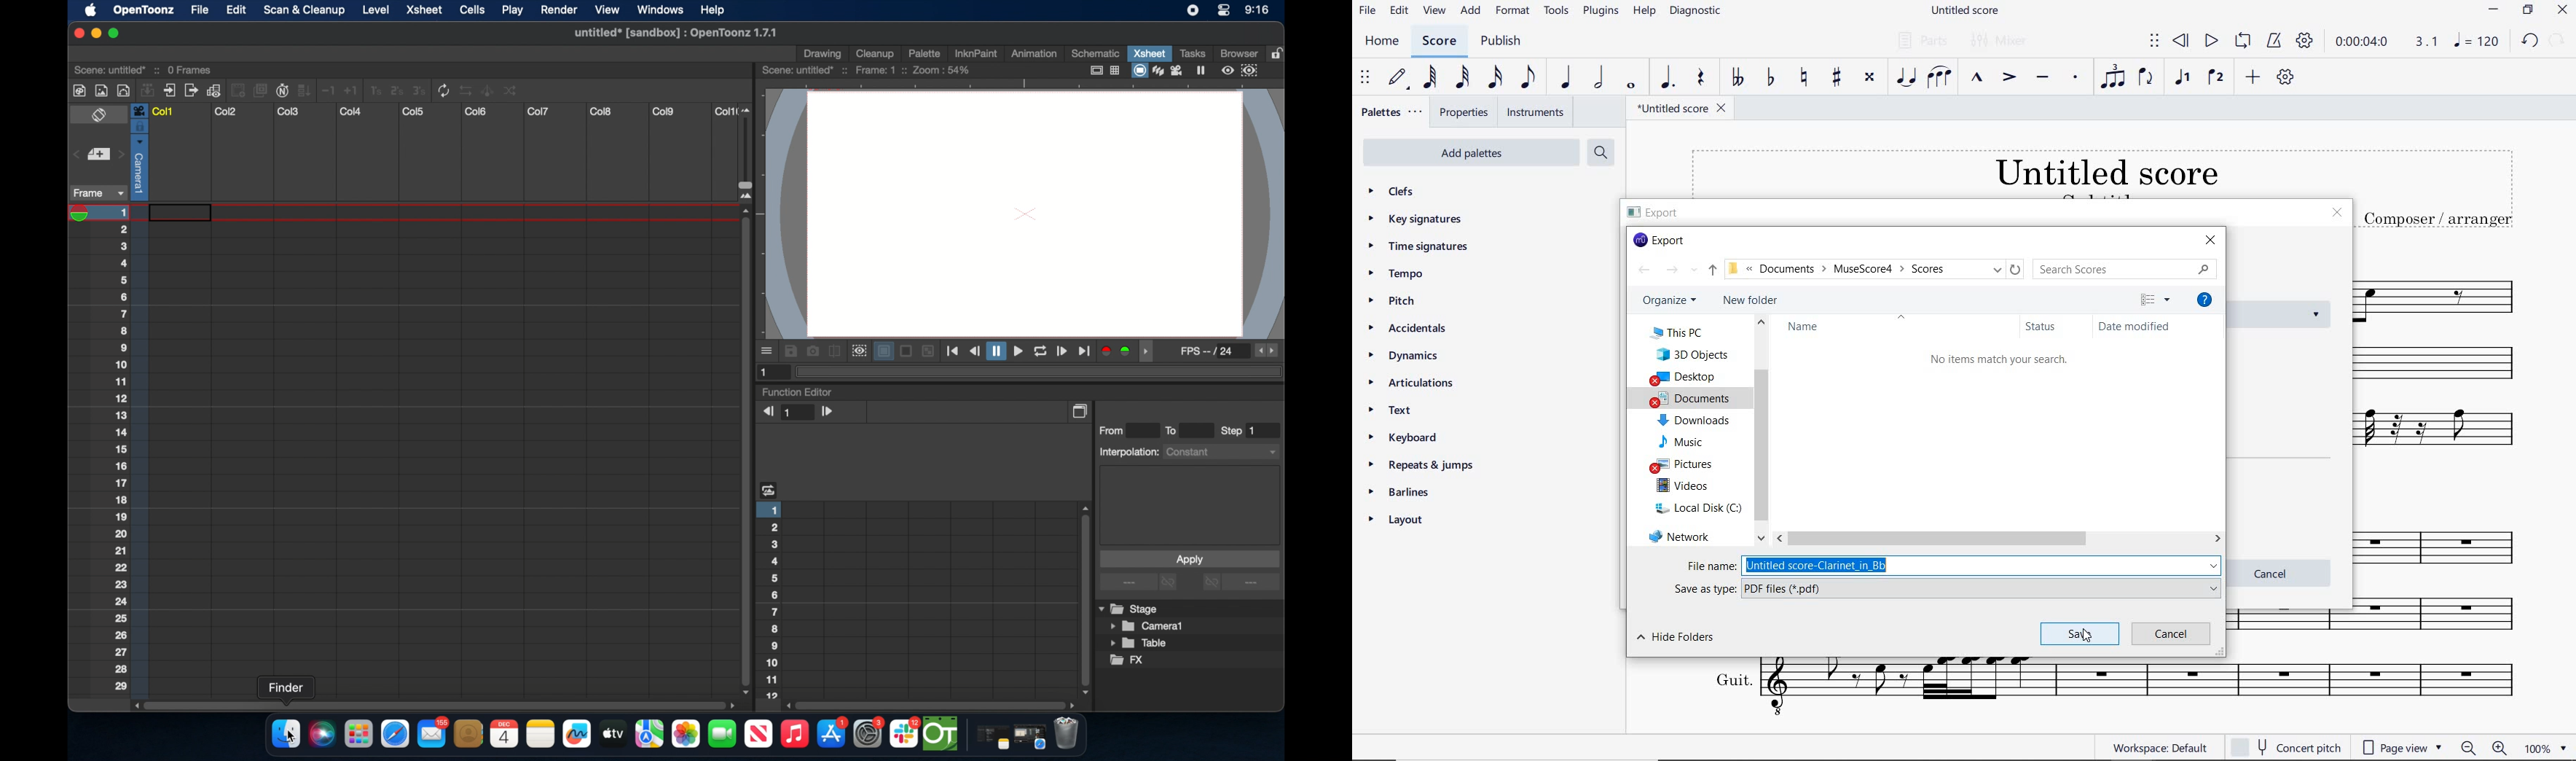 This screenshot has height=784, width=2576. I want to click on FORWARD, so click(1672, 273).